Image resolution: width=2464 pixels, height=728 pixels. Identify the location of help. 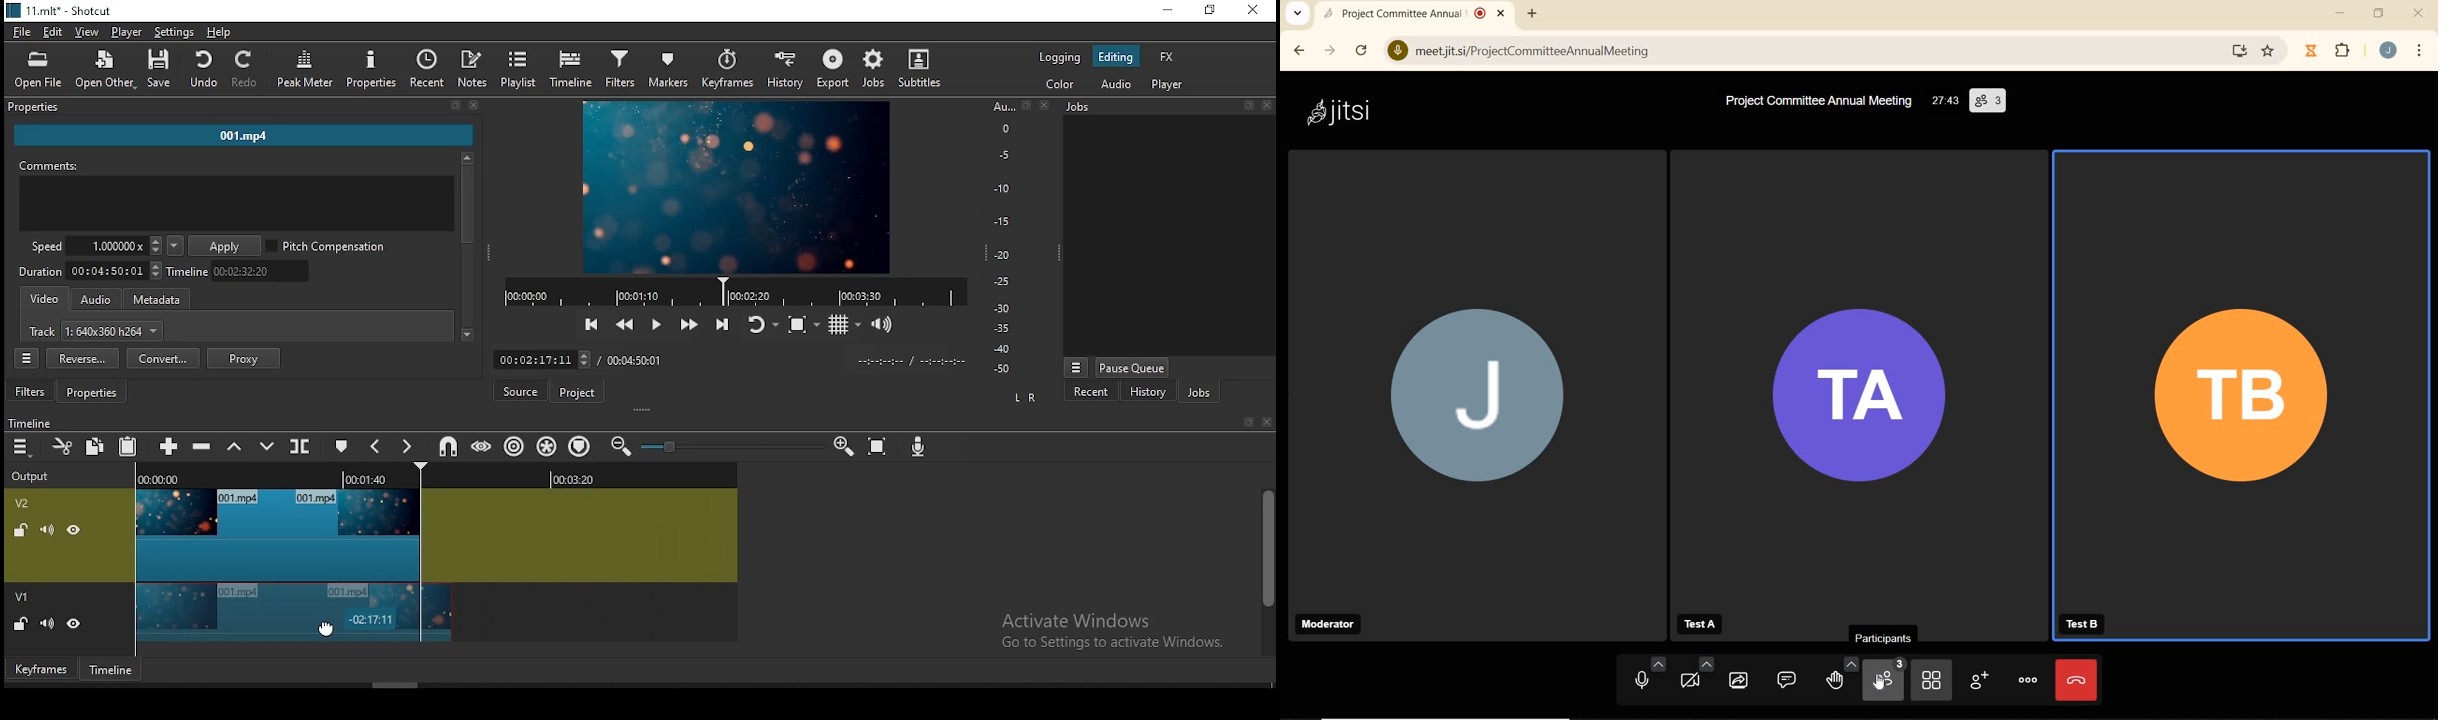
(219, 31).